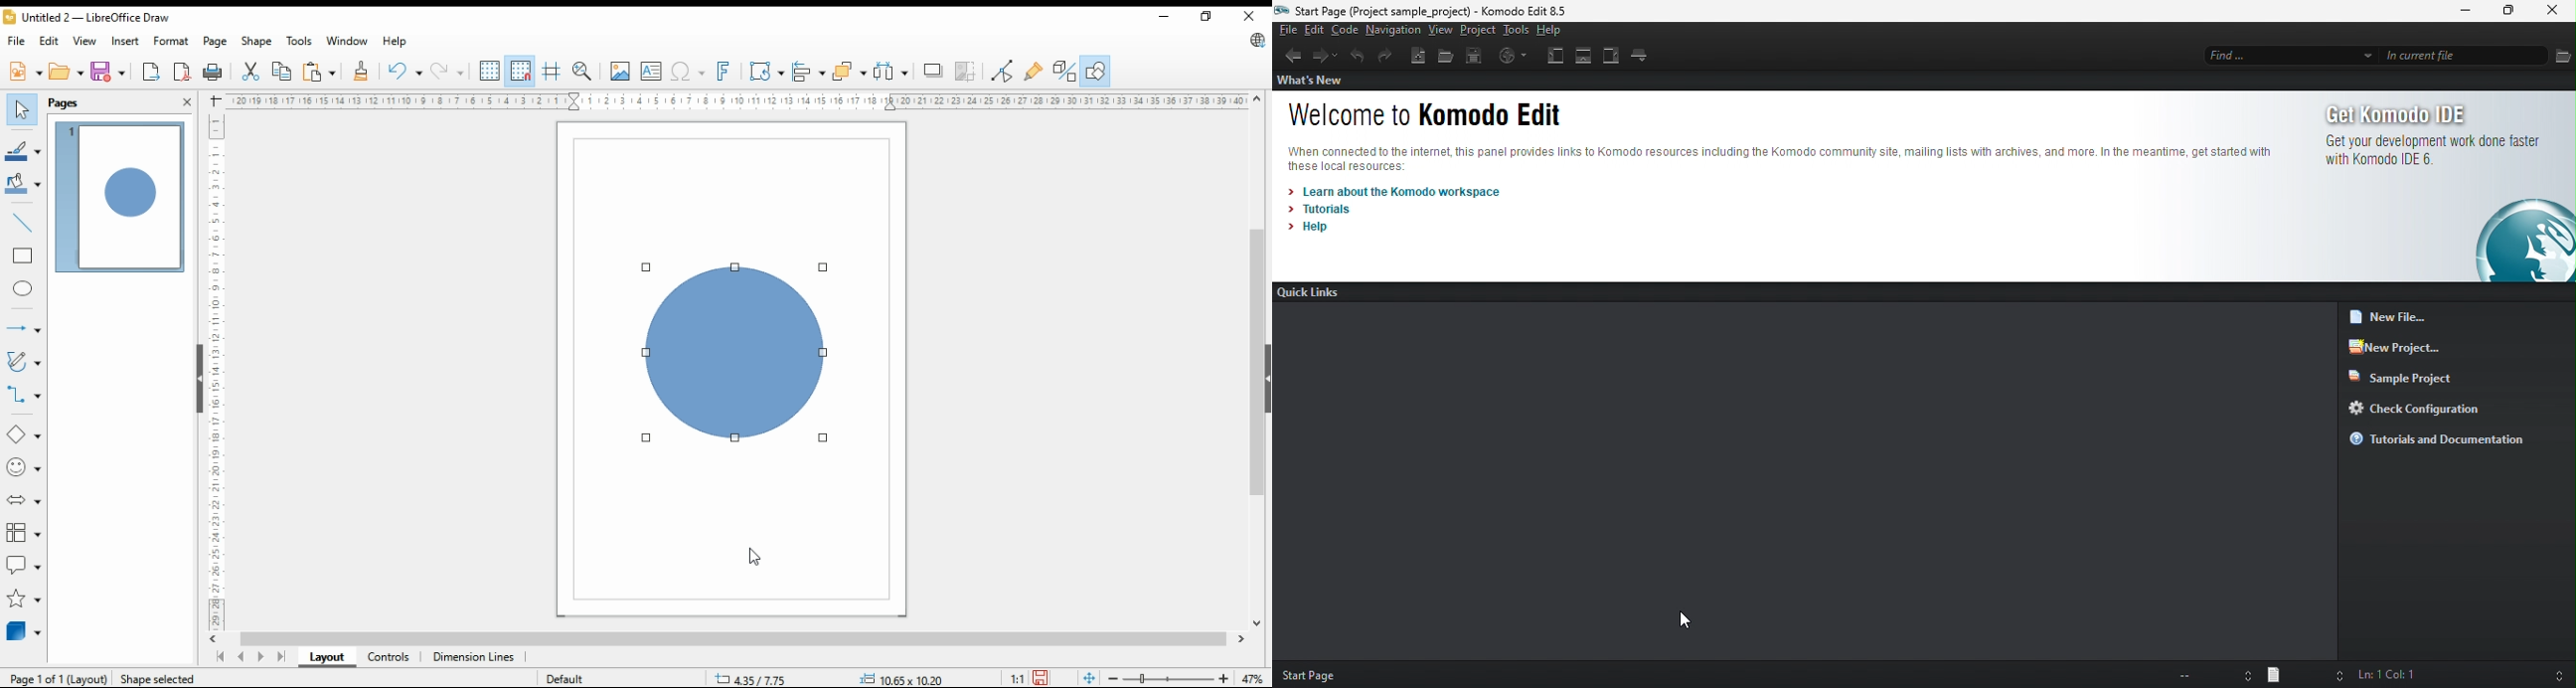 This screenshot has width=2576, height=700. Describe the element at coordinates (151, 72) in the screenshot. I see `export` at that location.